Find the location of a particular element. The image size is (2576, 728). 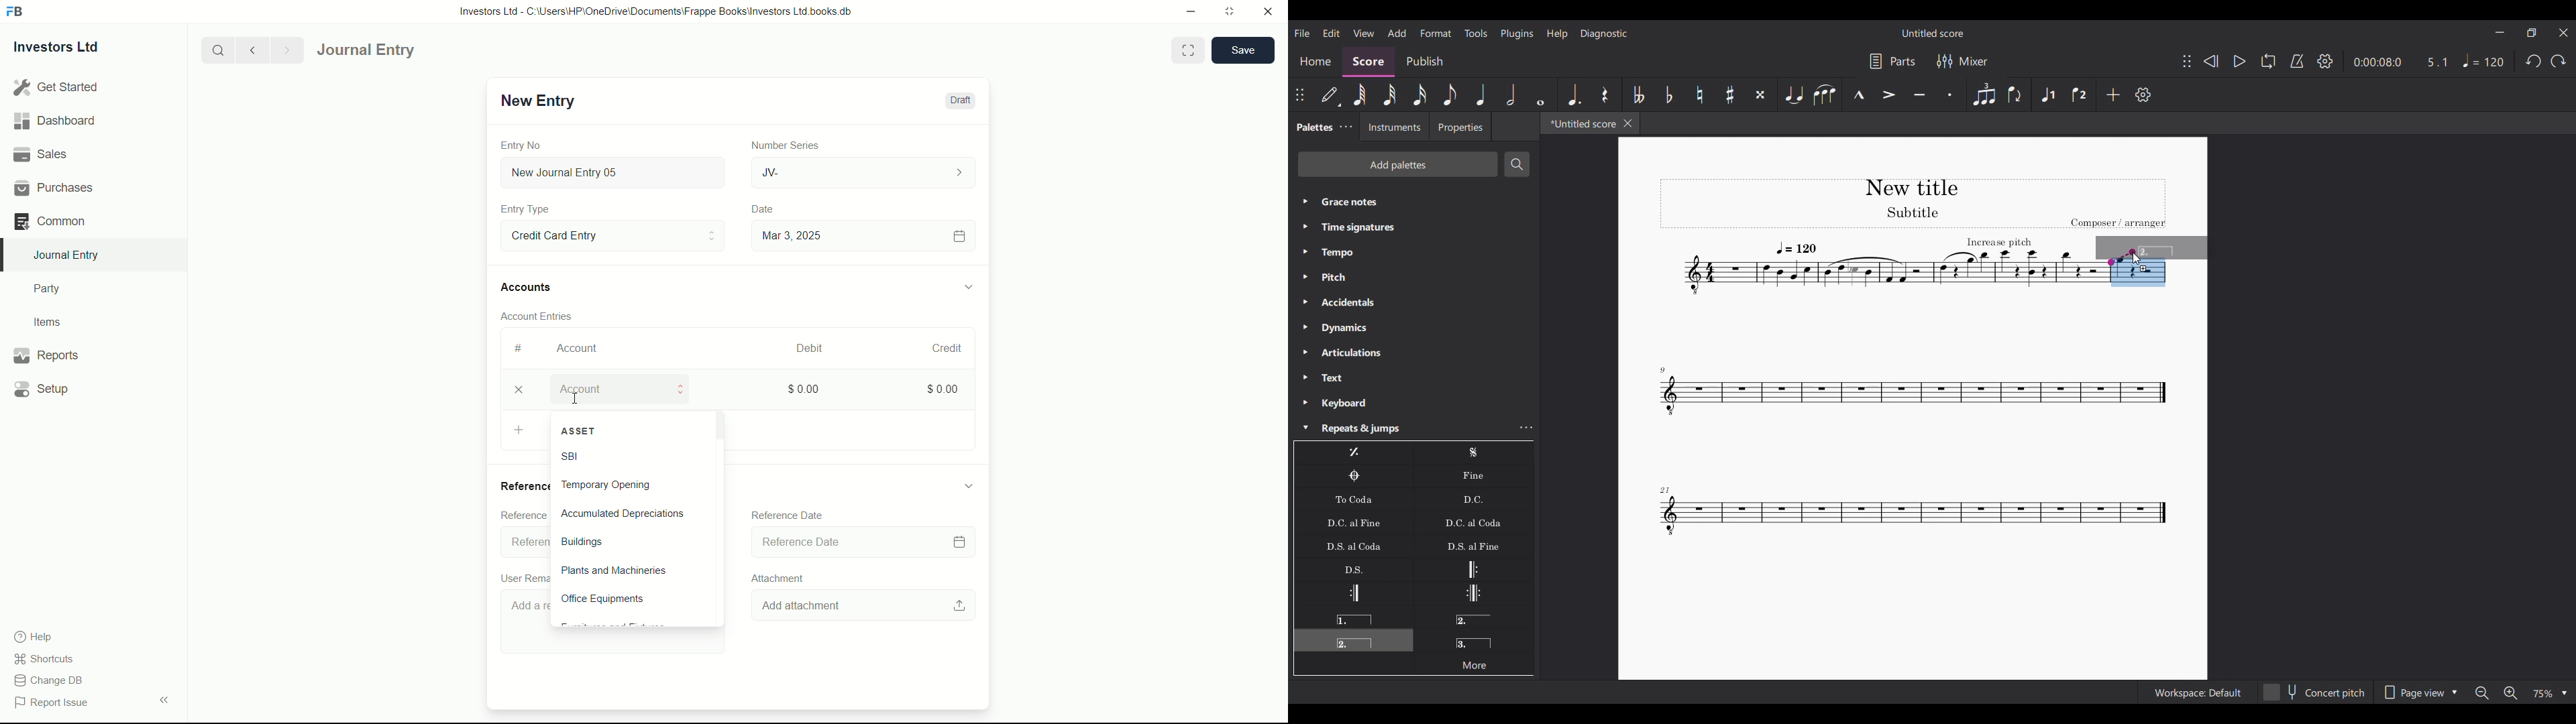

File menu is located at coordinates (1302, 34).